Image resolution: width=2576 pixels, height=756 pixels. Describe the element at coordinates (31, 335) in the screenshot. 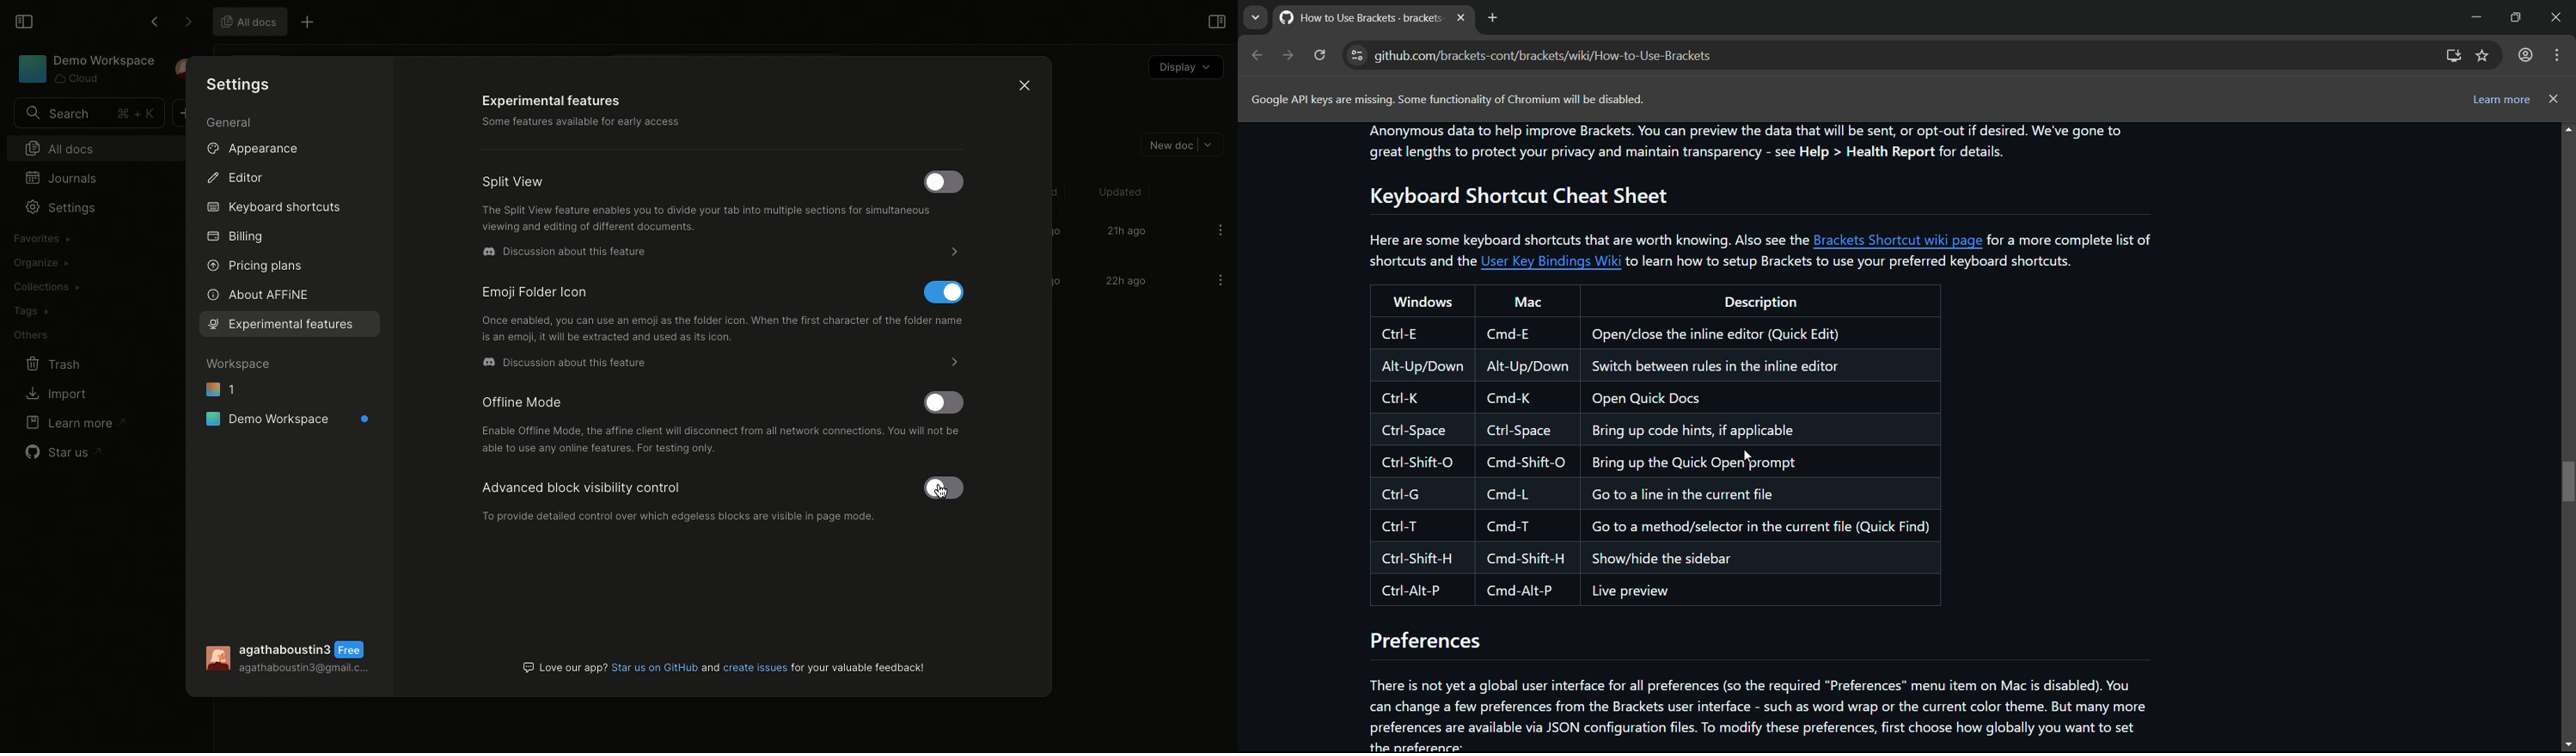

I see `Others` at that location.